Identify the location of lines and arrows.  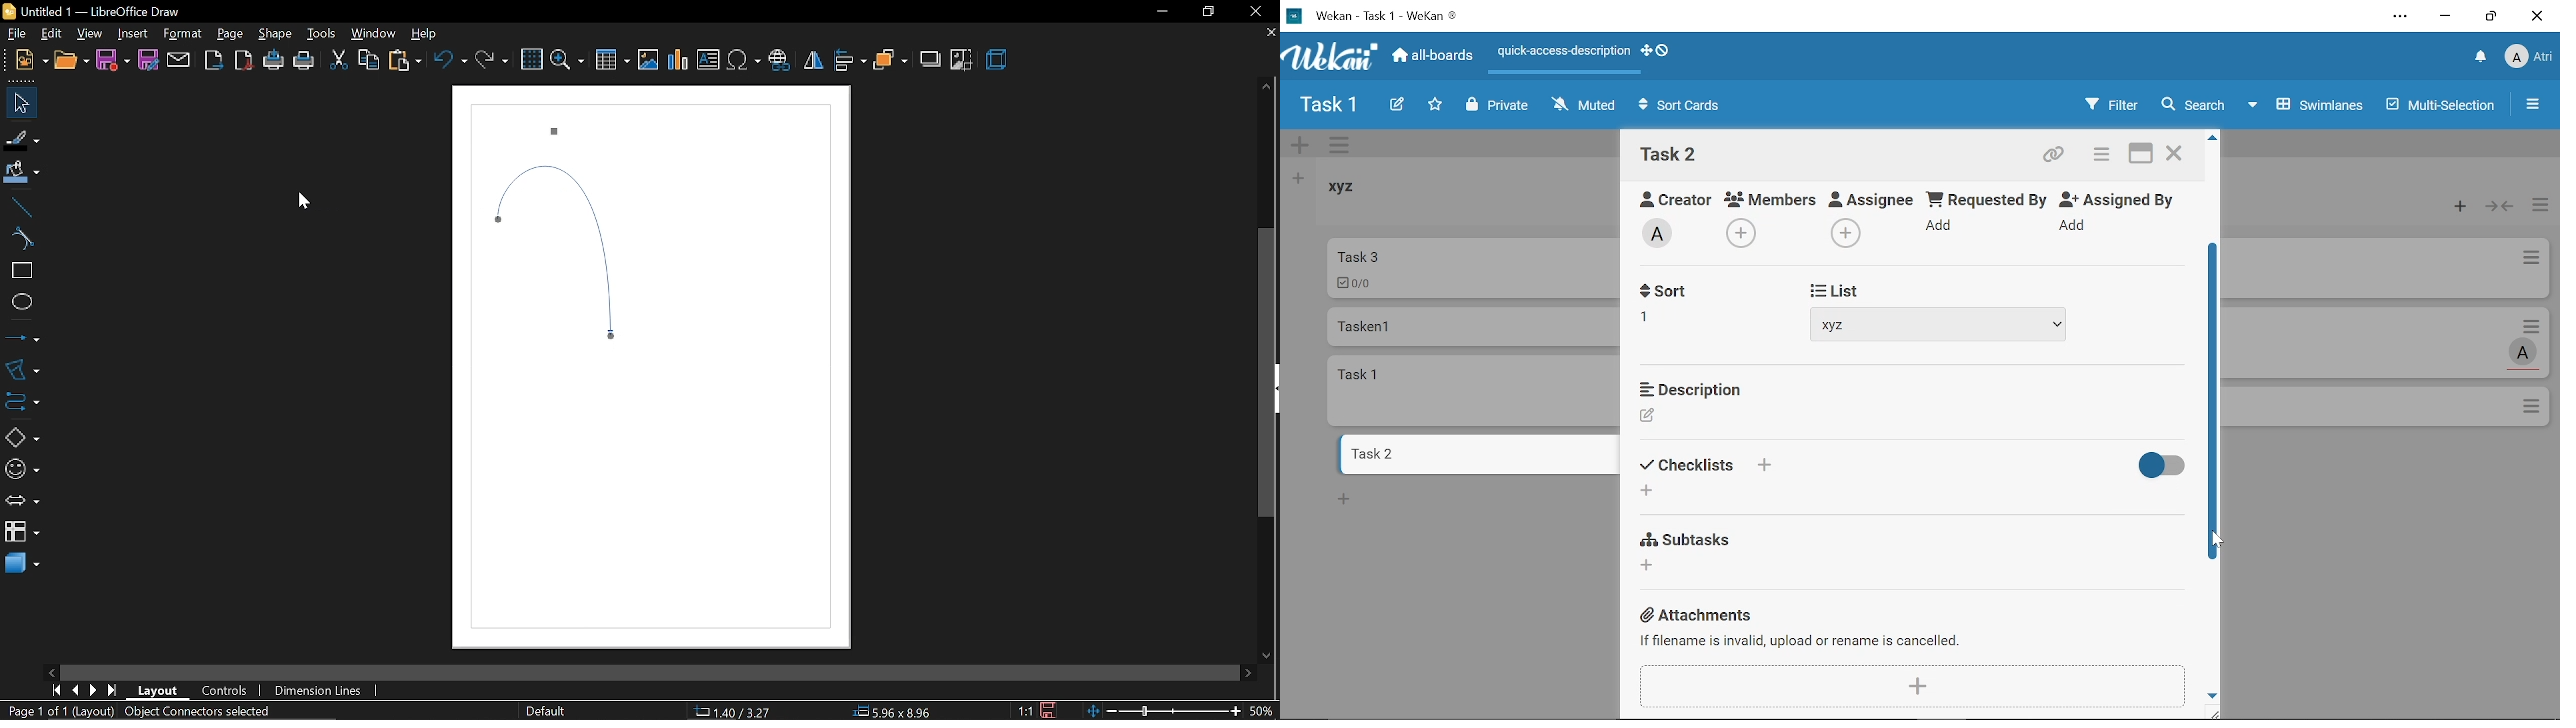
(22, 337).